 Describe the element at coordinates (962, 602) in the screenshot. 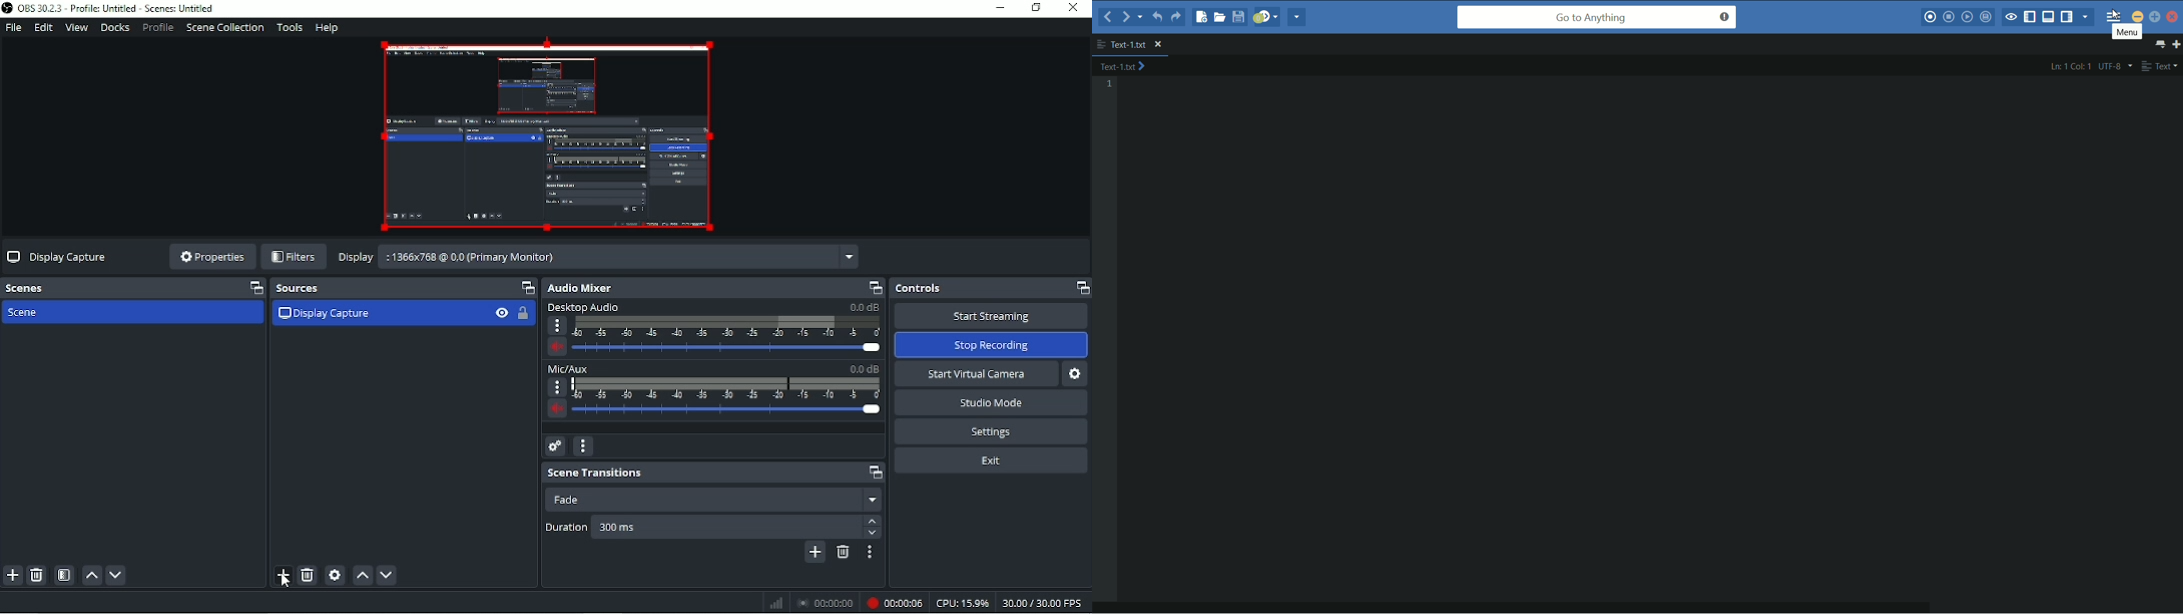

I see `CPU 15.9%` at that location.